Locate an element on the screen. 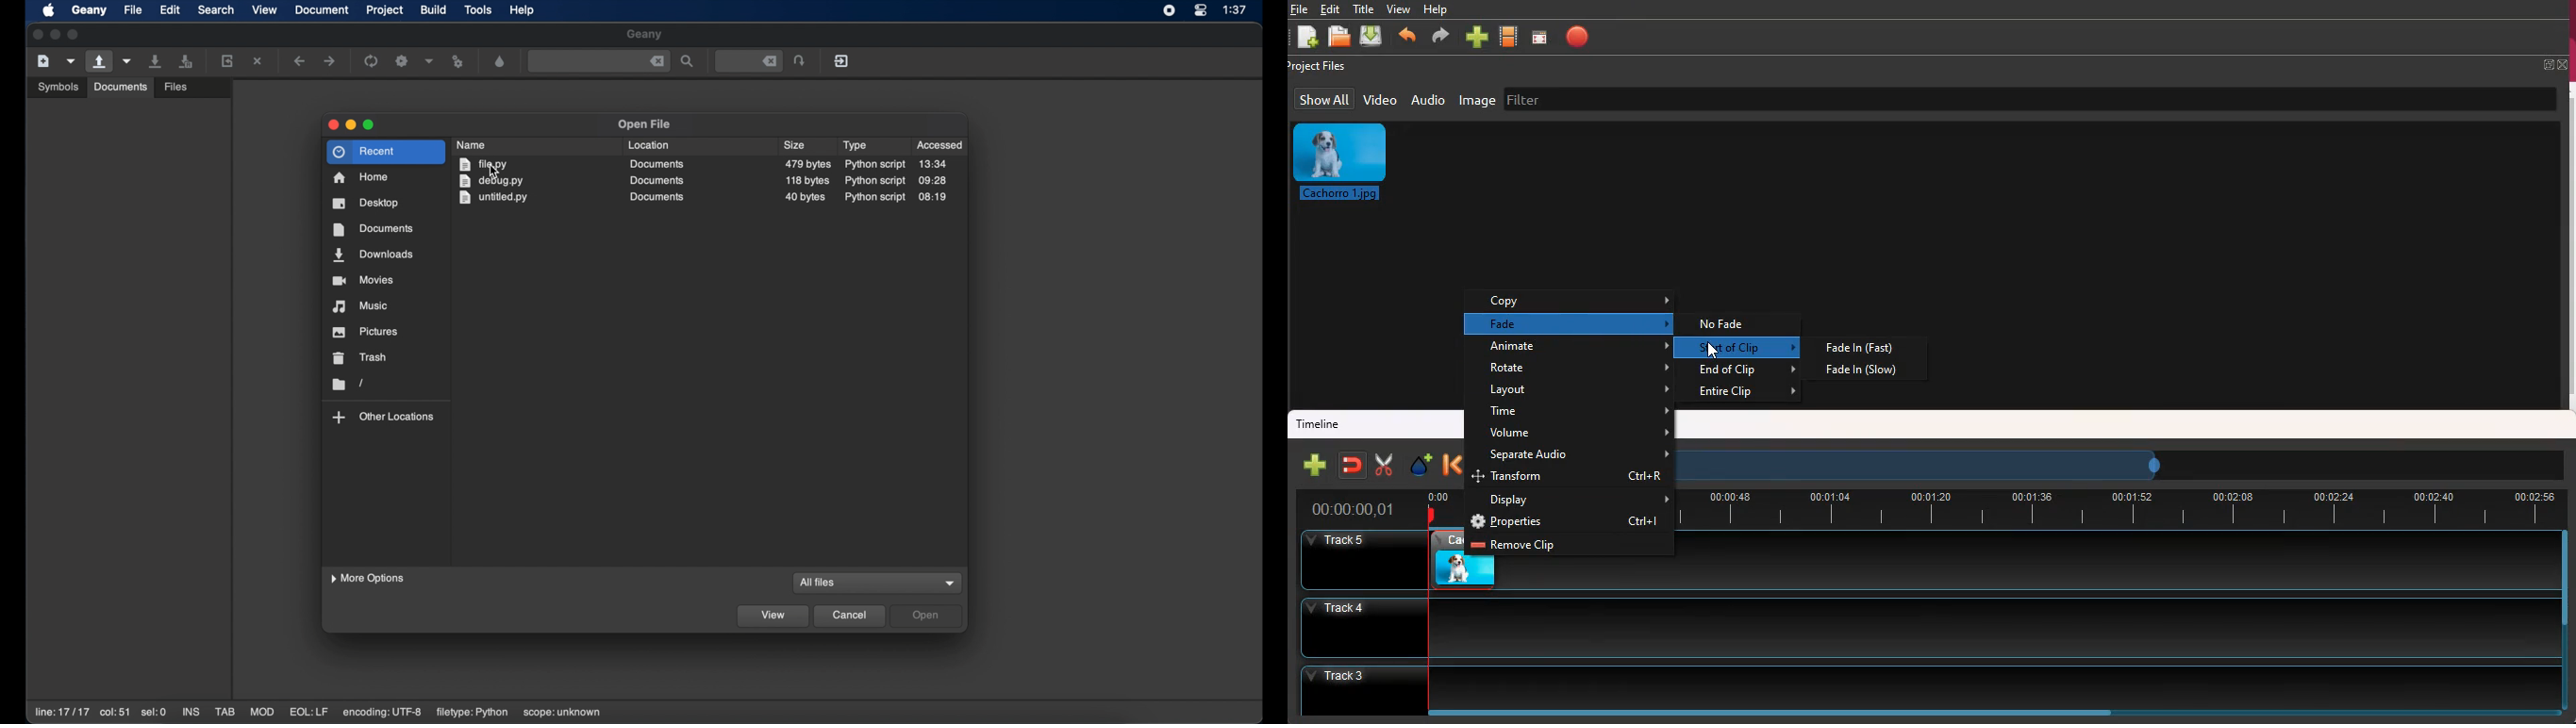 Image resolution: width=2576 pixels, height=728 pixels. cursor is located at coordinates (494, 174).